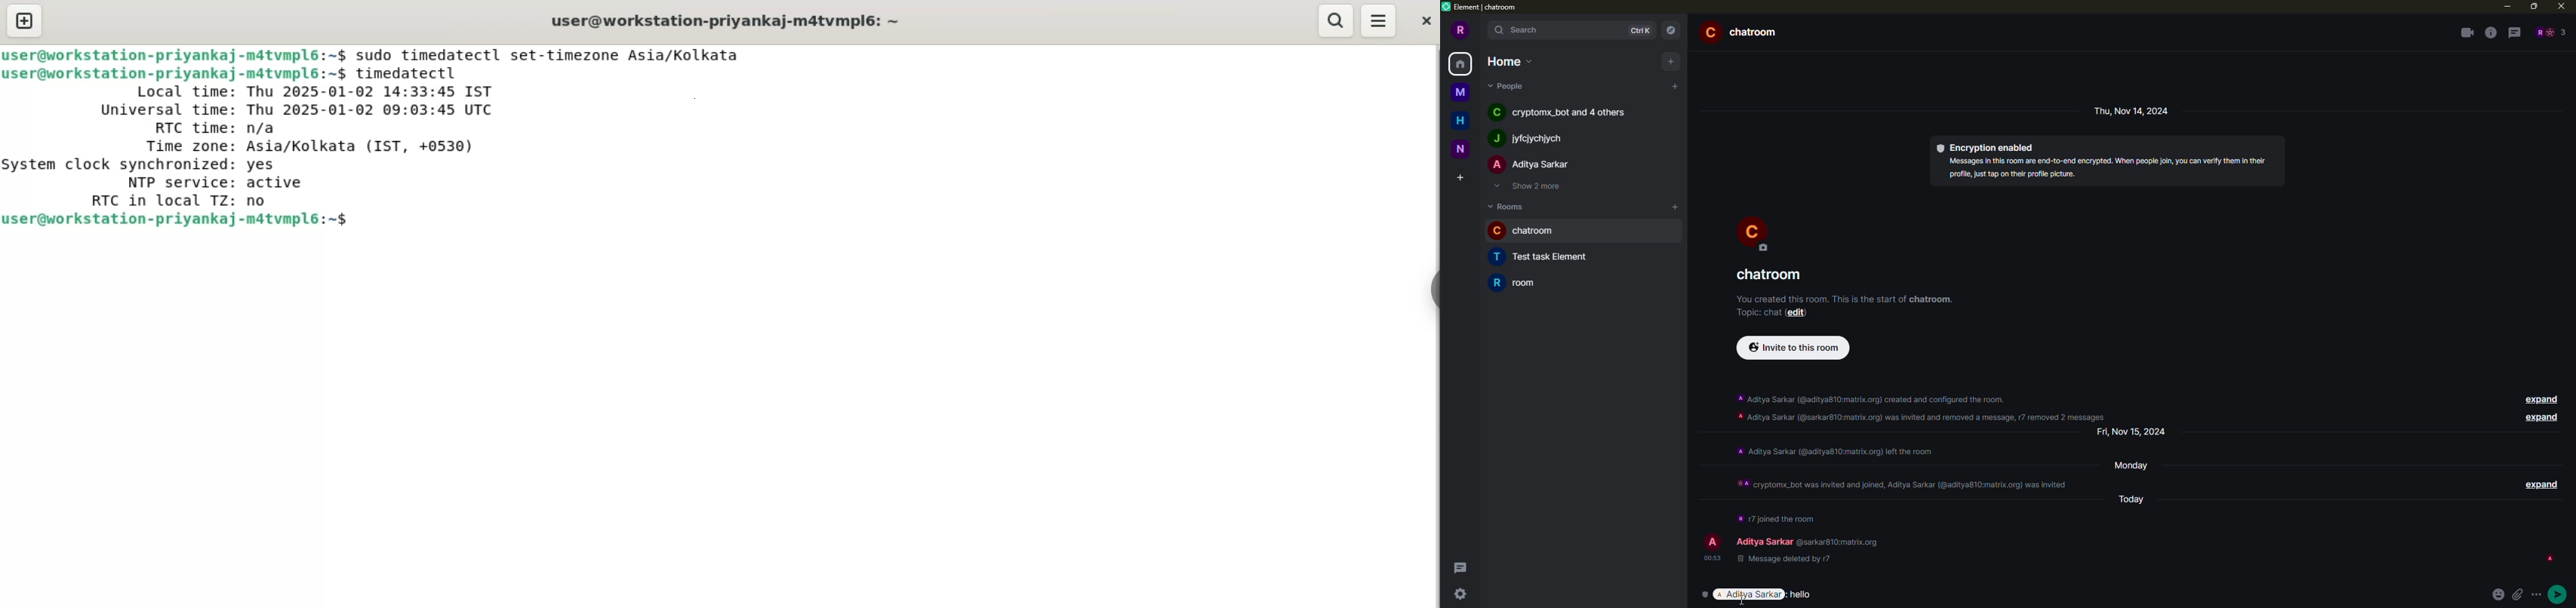 This screenshot has width=2576, height=616. I want to click on space, so click(1464, 149).